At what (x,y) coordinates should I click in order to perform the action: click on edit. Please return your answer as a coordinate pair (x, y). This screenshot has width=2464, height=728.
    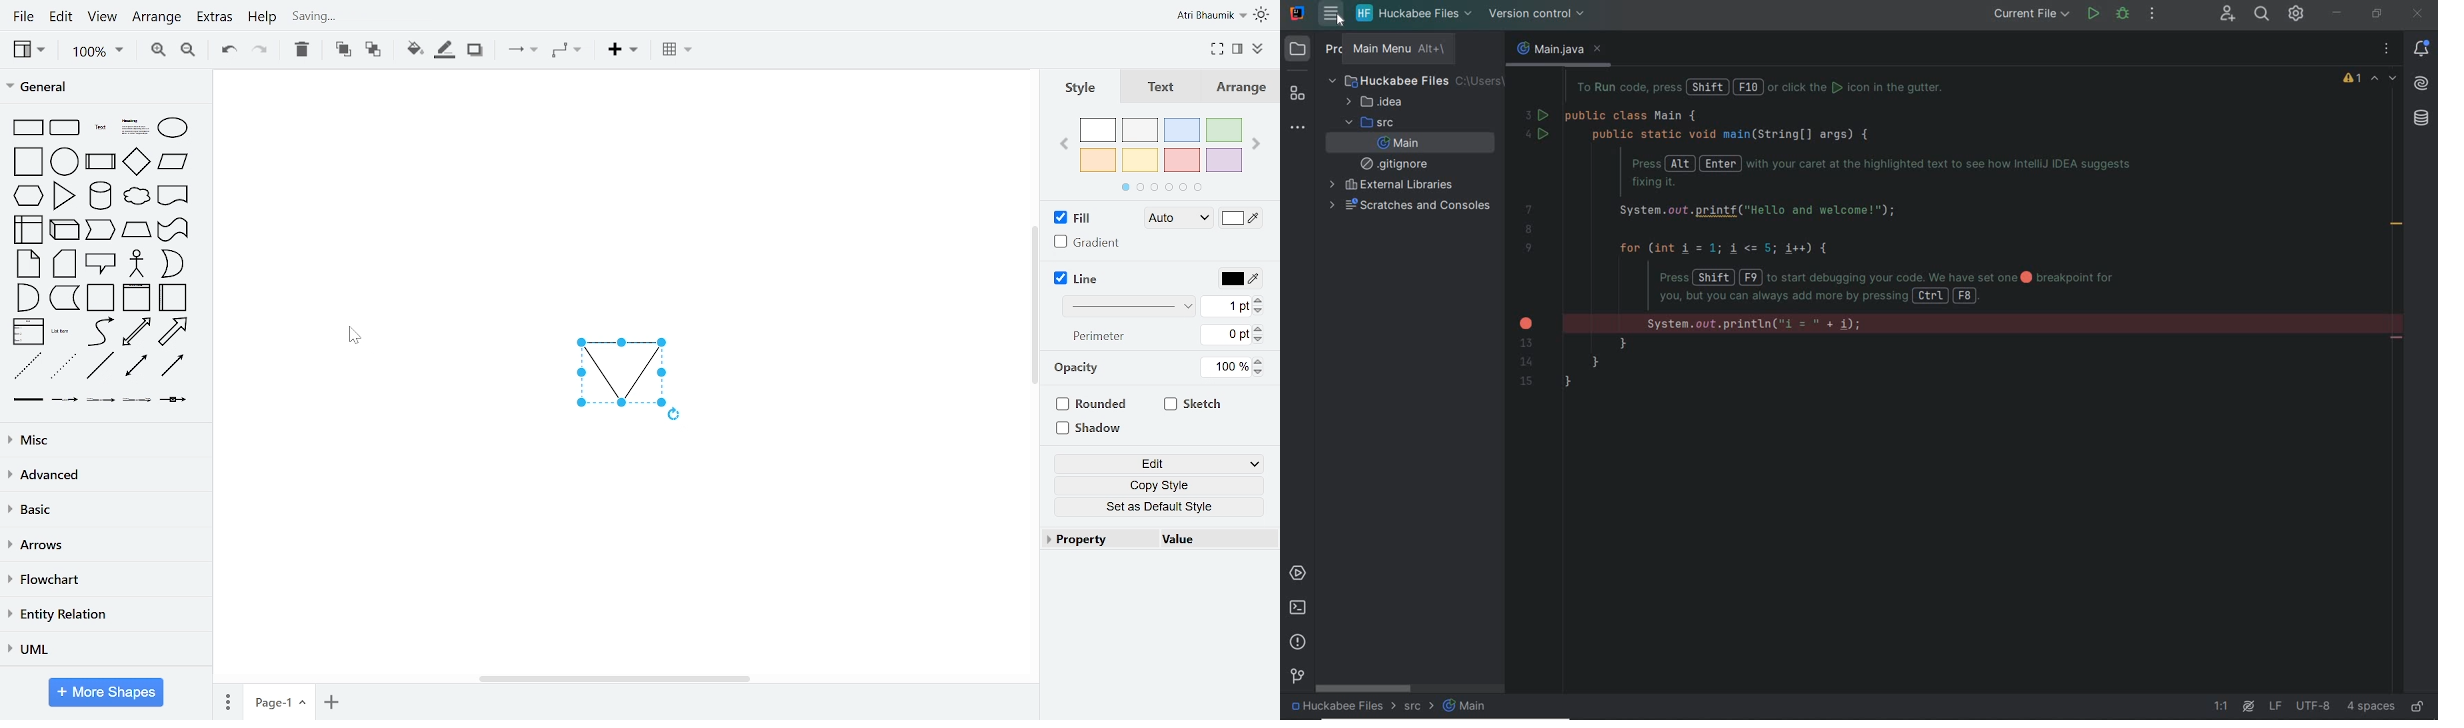
    Looking at the image, I should click on (62, 17).